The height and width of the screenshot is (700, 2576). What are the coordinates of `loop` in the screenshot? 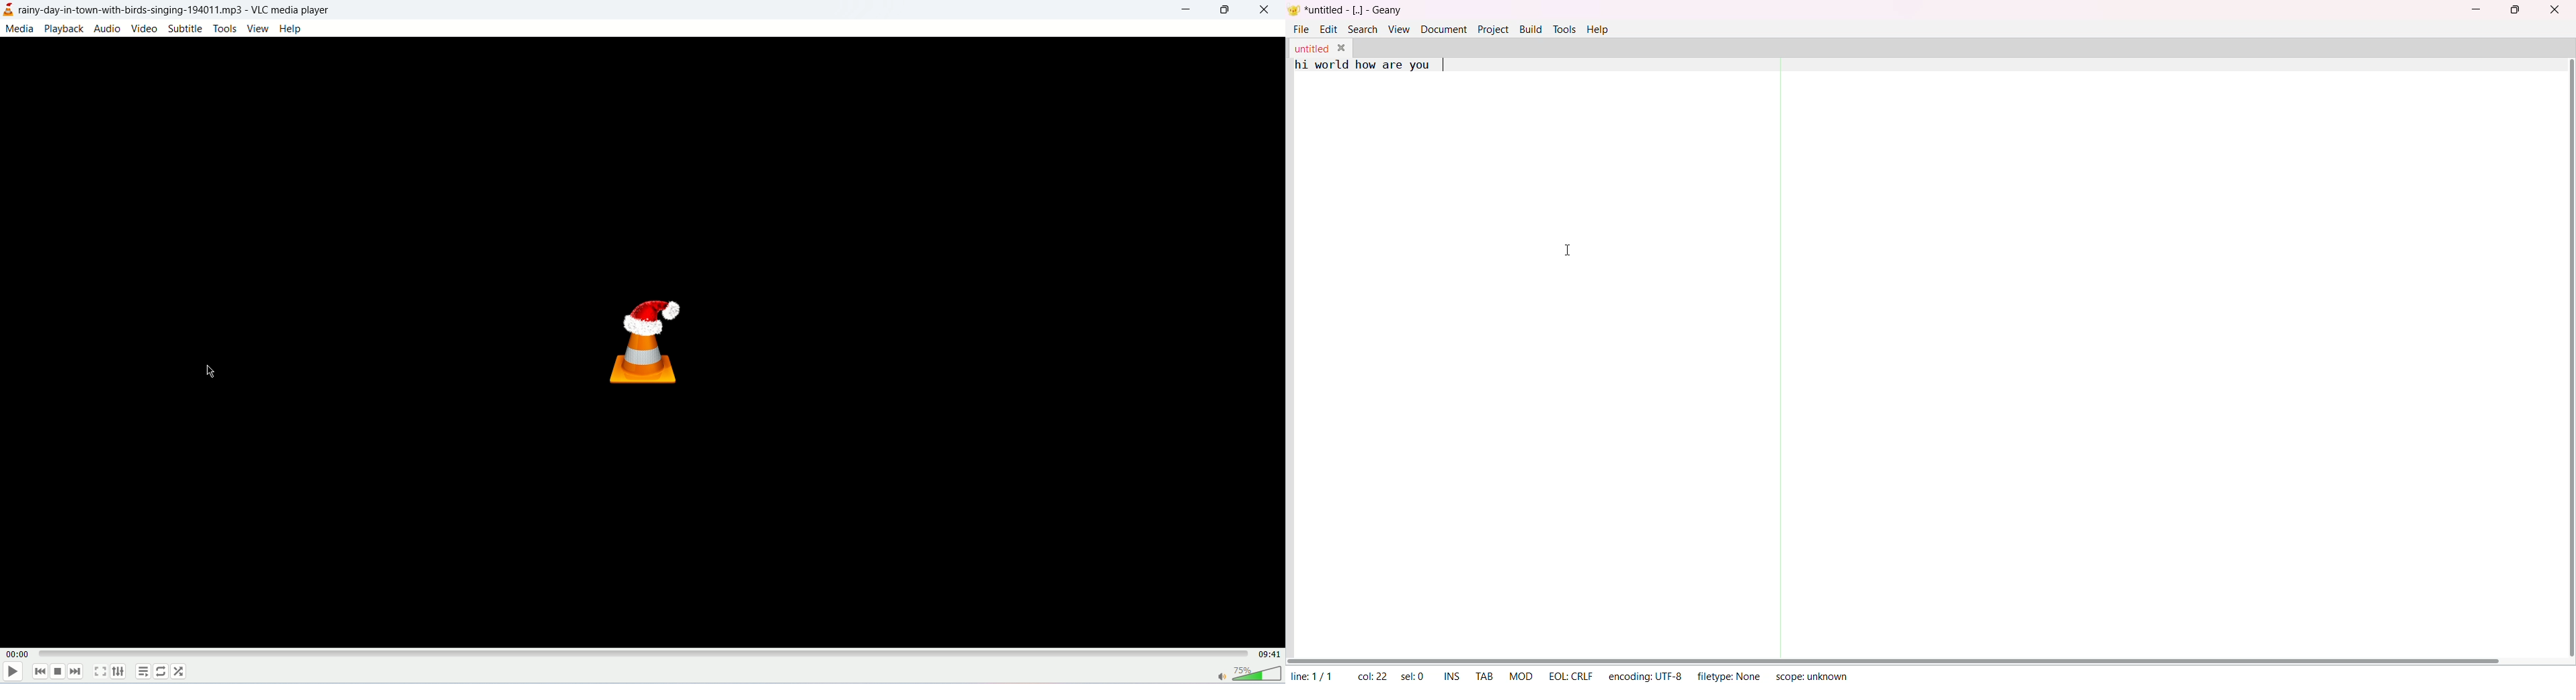 It's located at (163, 671).